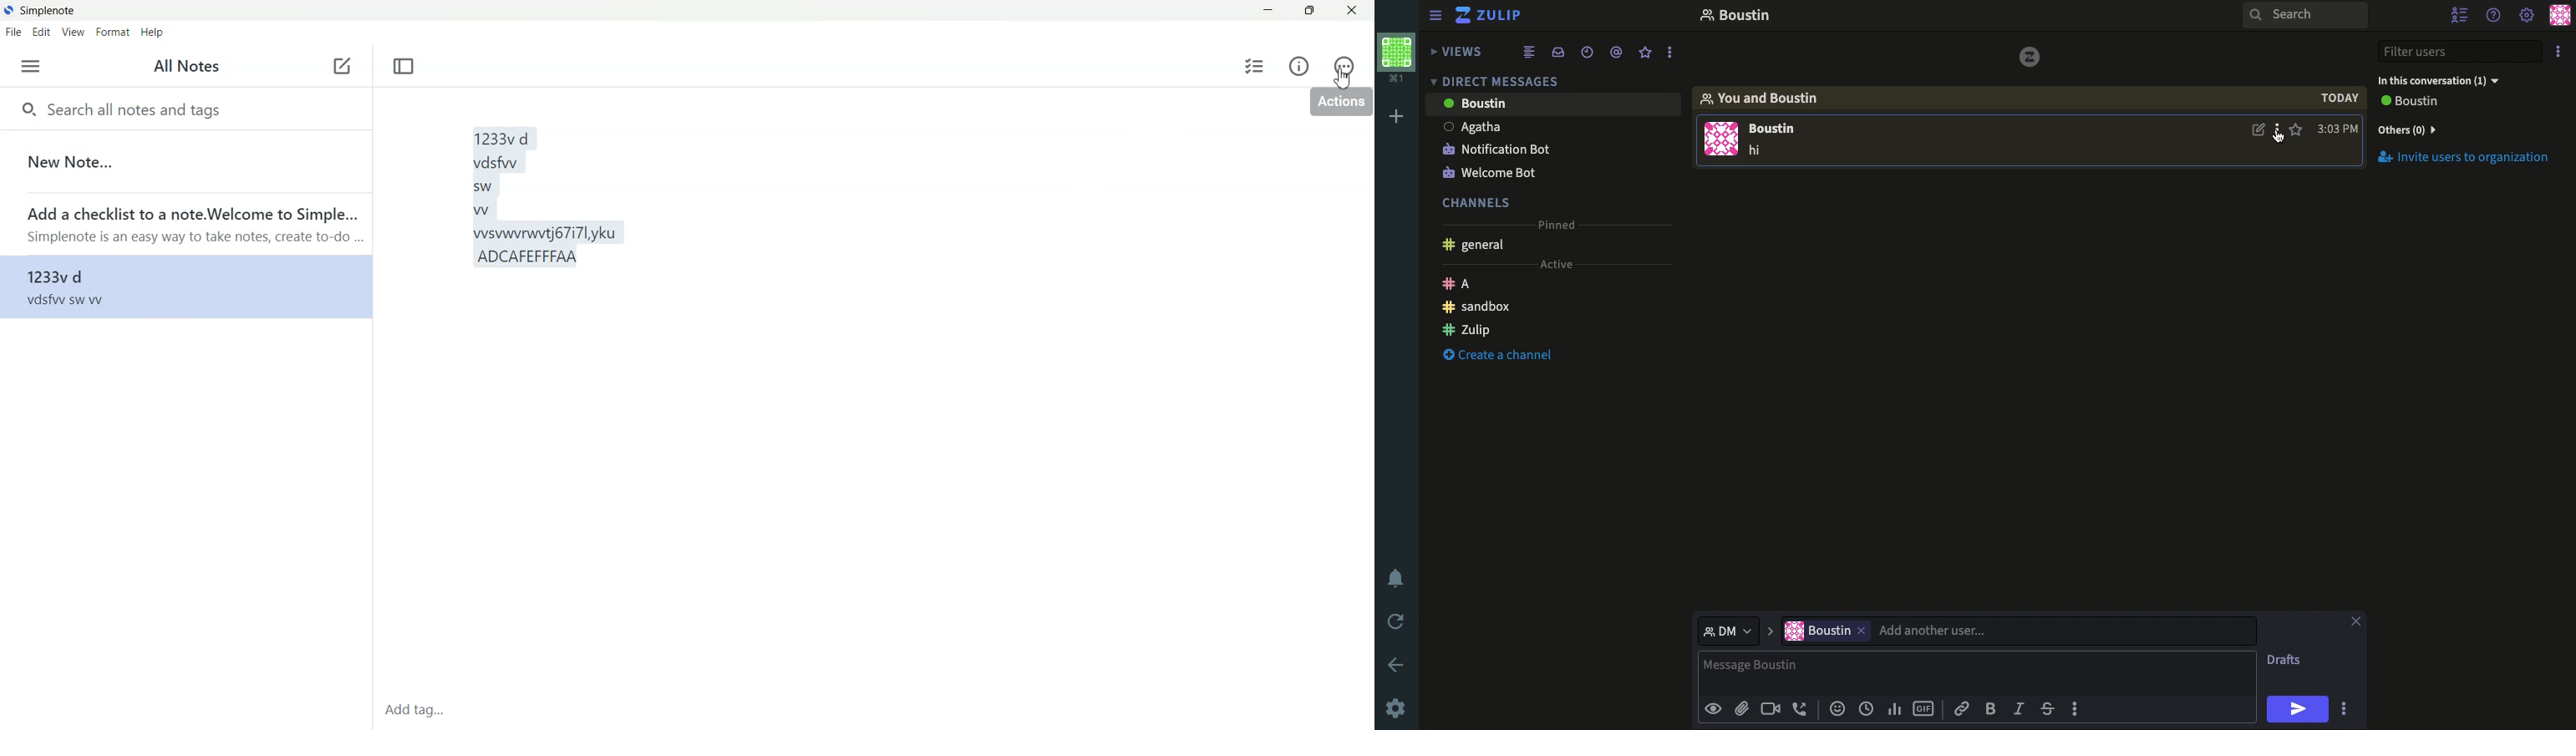 The image size is (2576, 756). Describe the element at coordinates (2017, 630) in the screenshot. I see `User` at that location.